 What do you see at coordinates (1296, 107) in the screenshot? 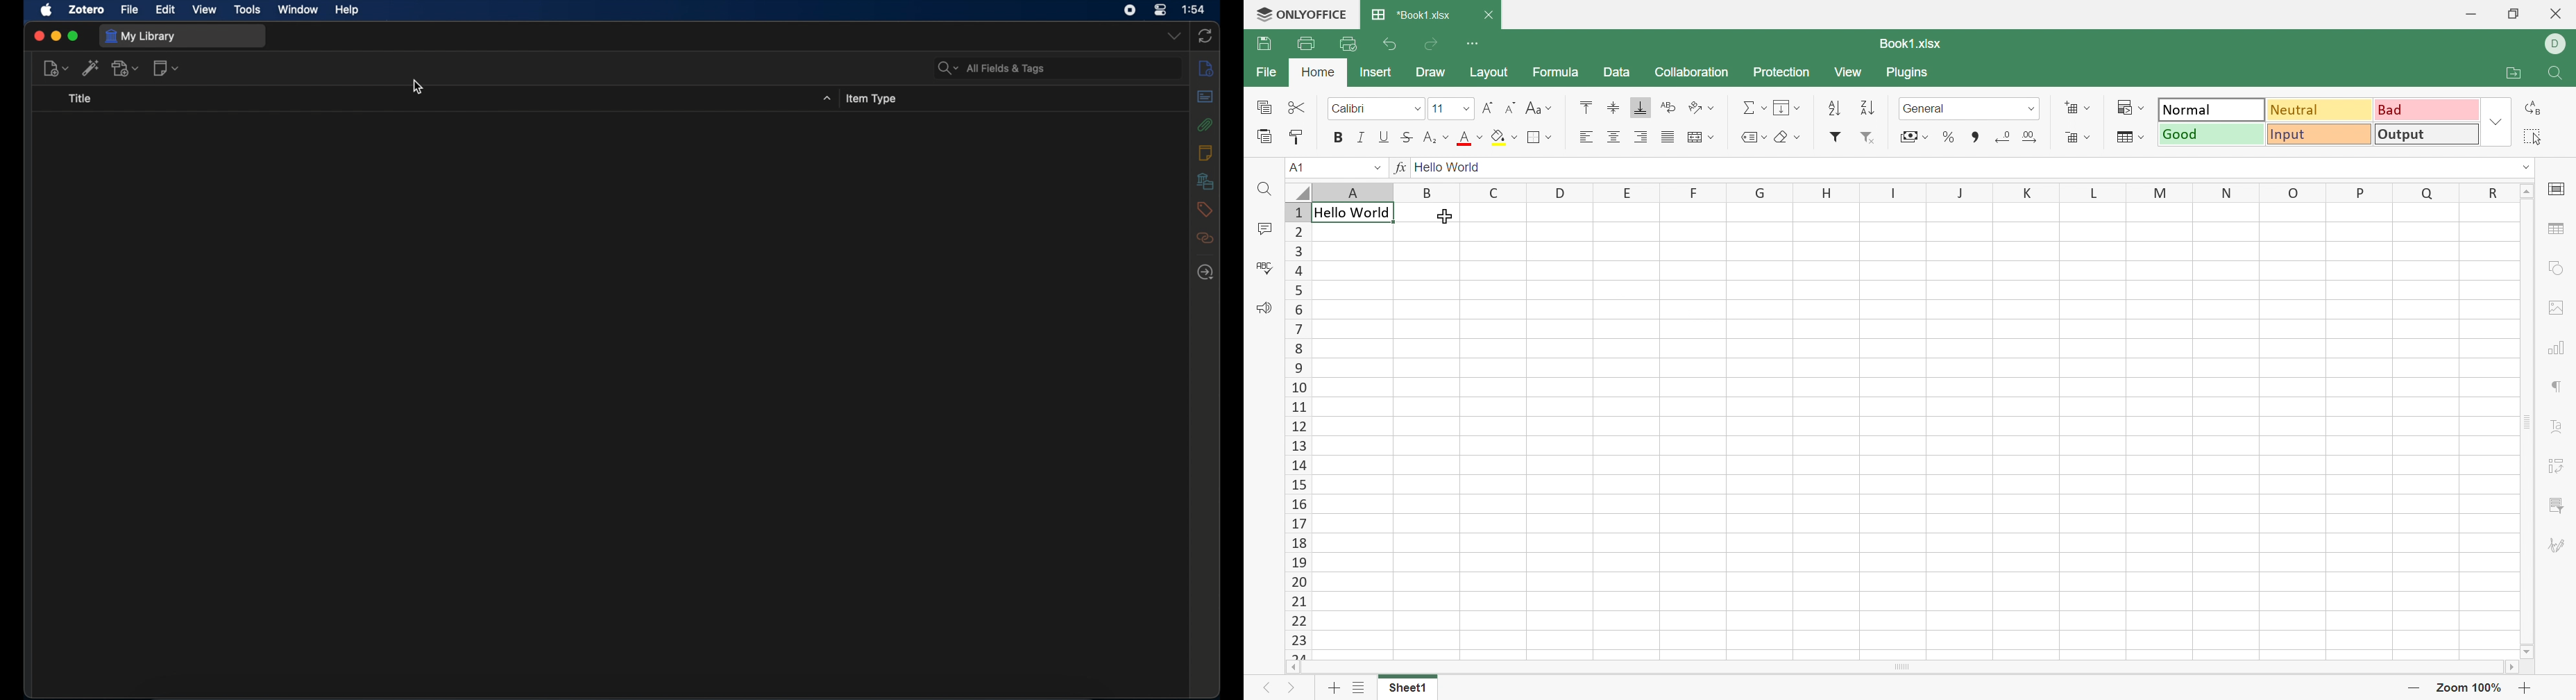
I see `Cut` at bounding box center [1296, 107].